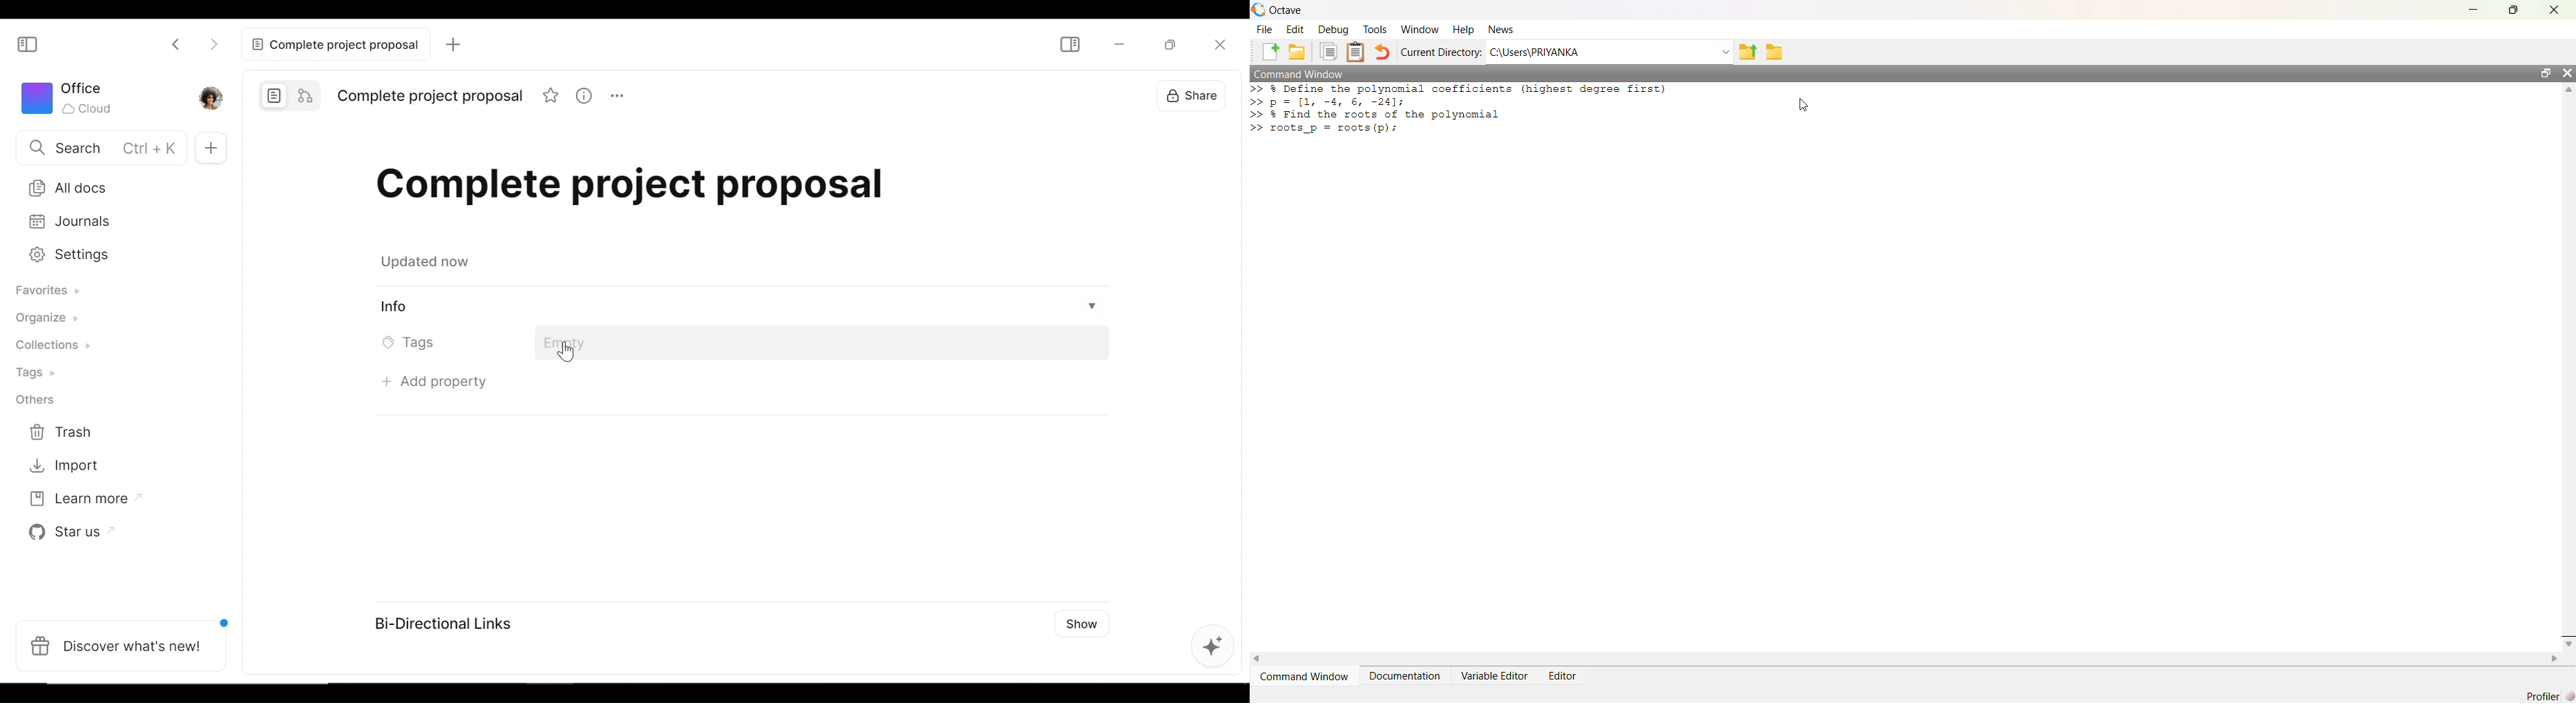  What do you see at coordinates (123, 645) in the screenshot?
I see `Discover what's new` at bounding box center [123, 645].